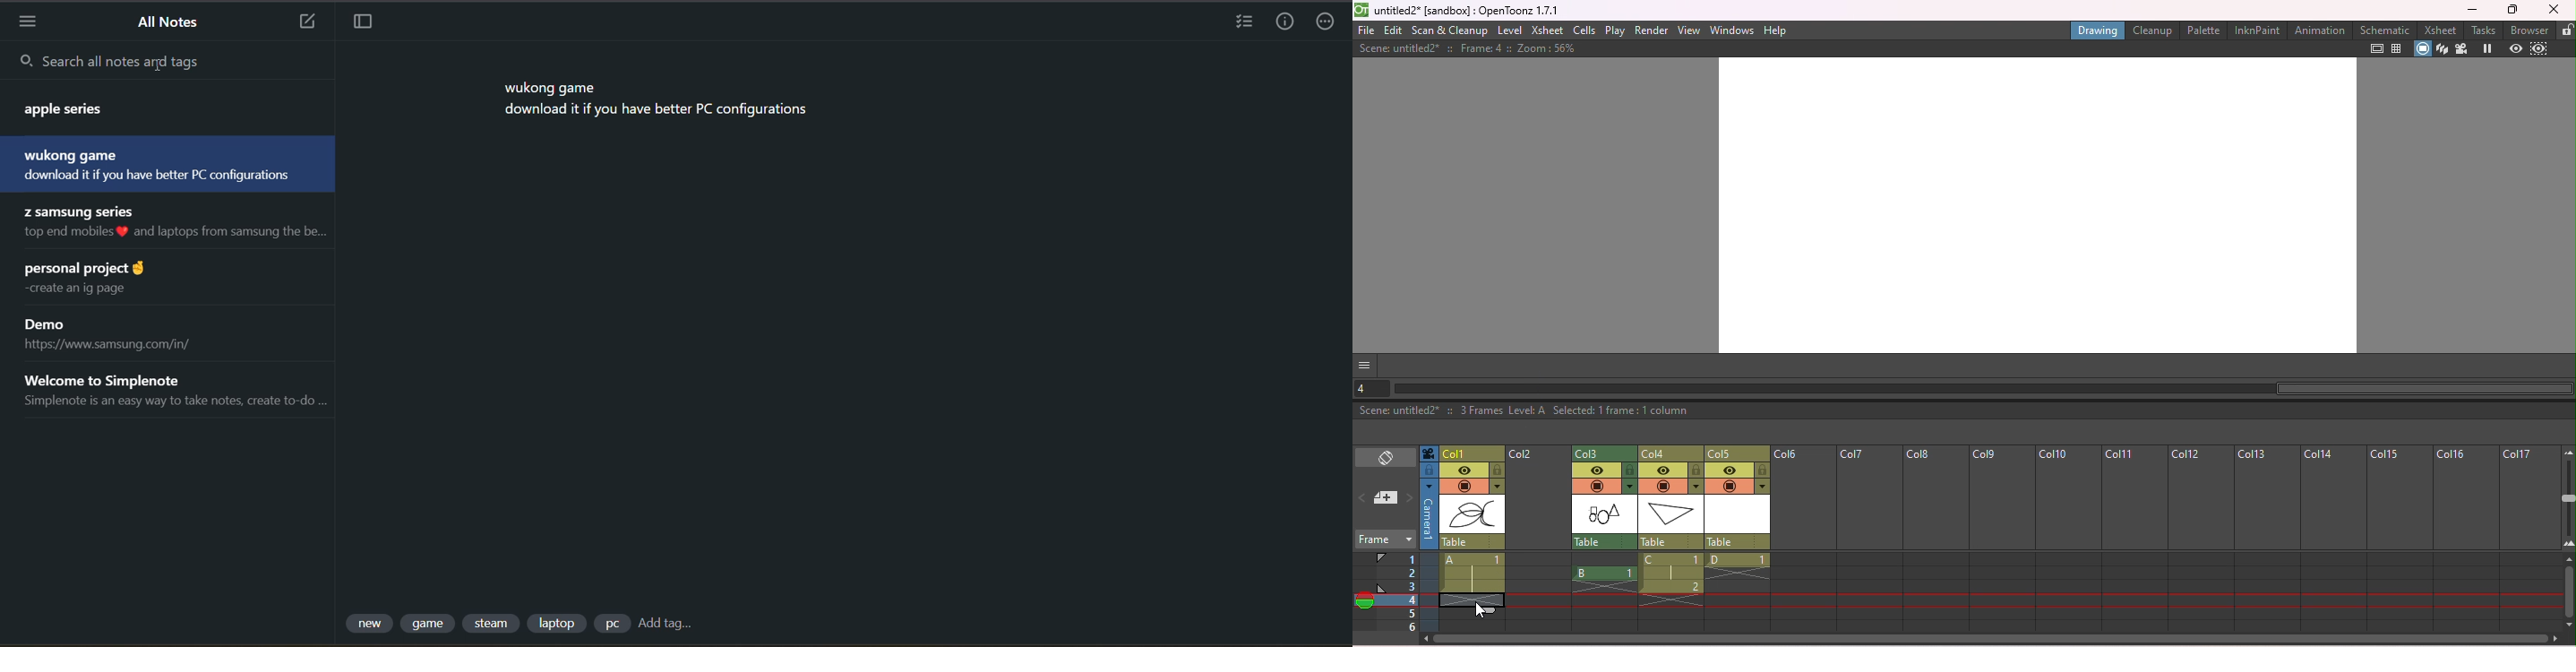 This screenshot has width=2576, height=672. I want to click on Zoom in, so click(2568, 547).